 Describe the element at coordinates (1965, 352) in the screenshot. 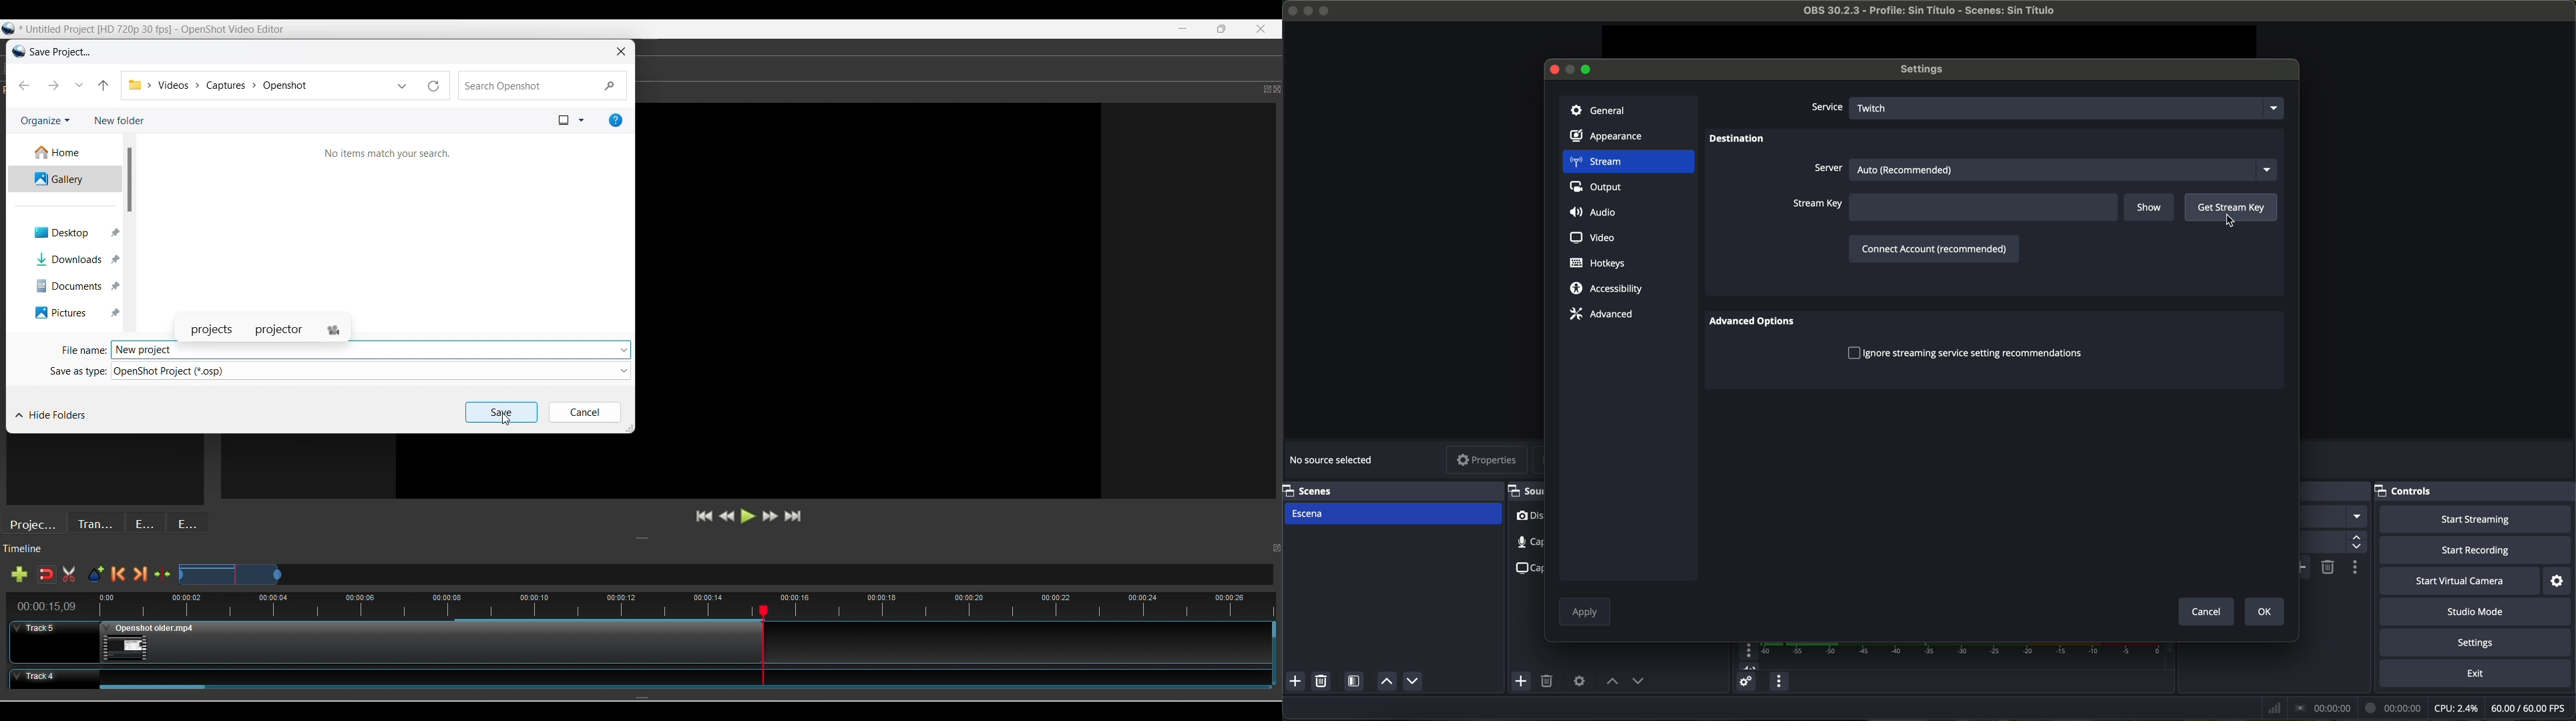

I see `ignore streaming service setting recommendations` at that location.